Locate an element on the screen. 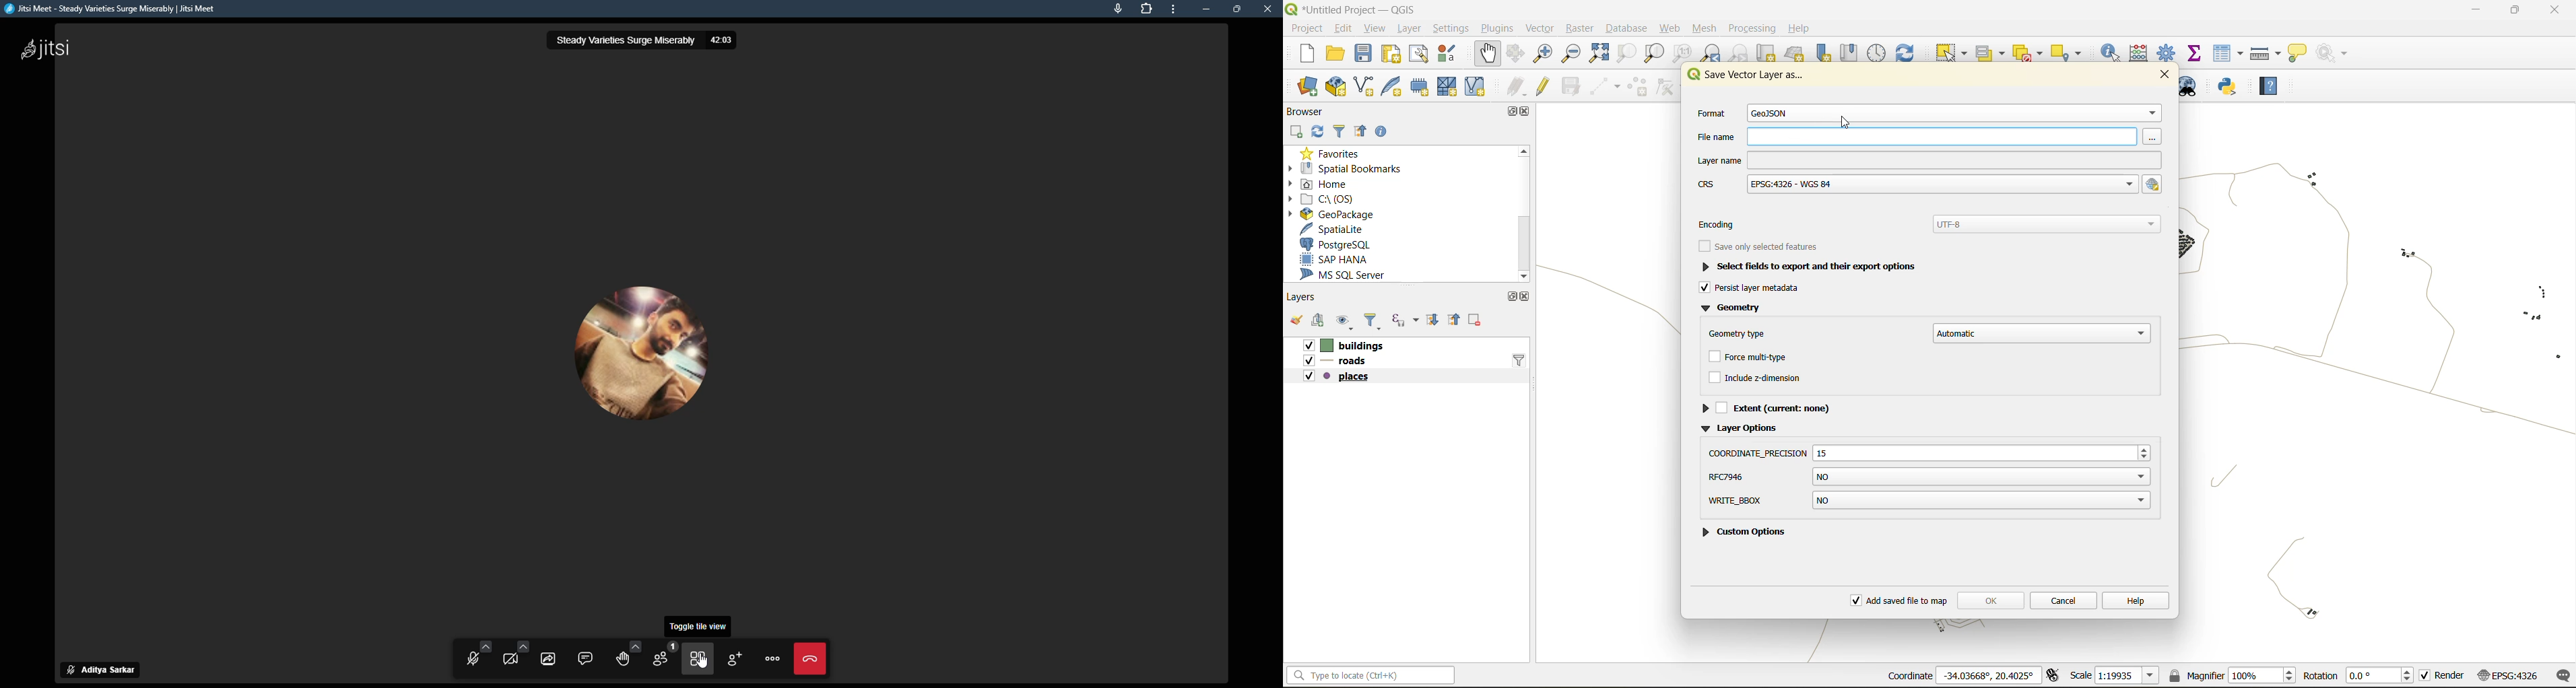 The image size is (2576, 700). close is located at coordinates (1528, 113).